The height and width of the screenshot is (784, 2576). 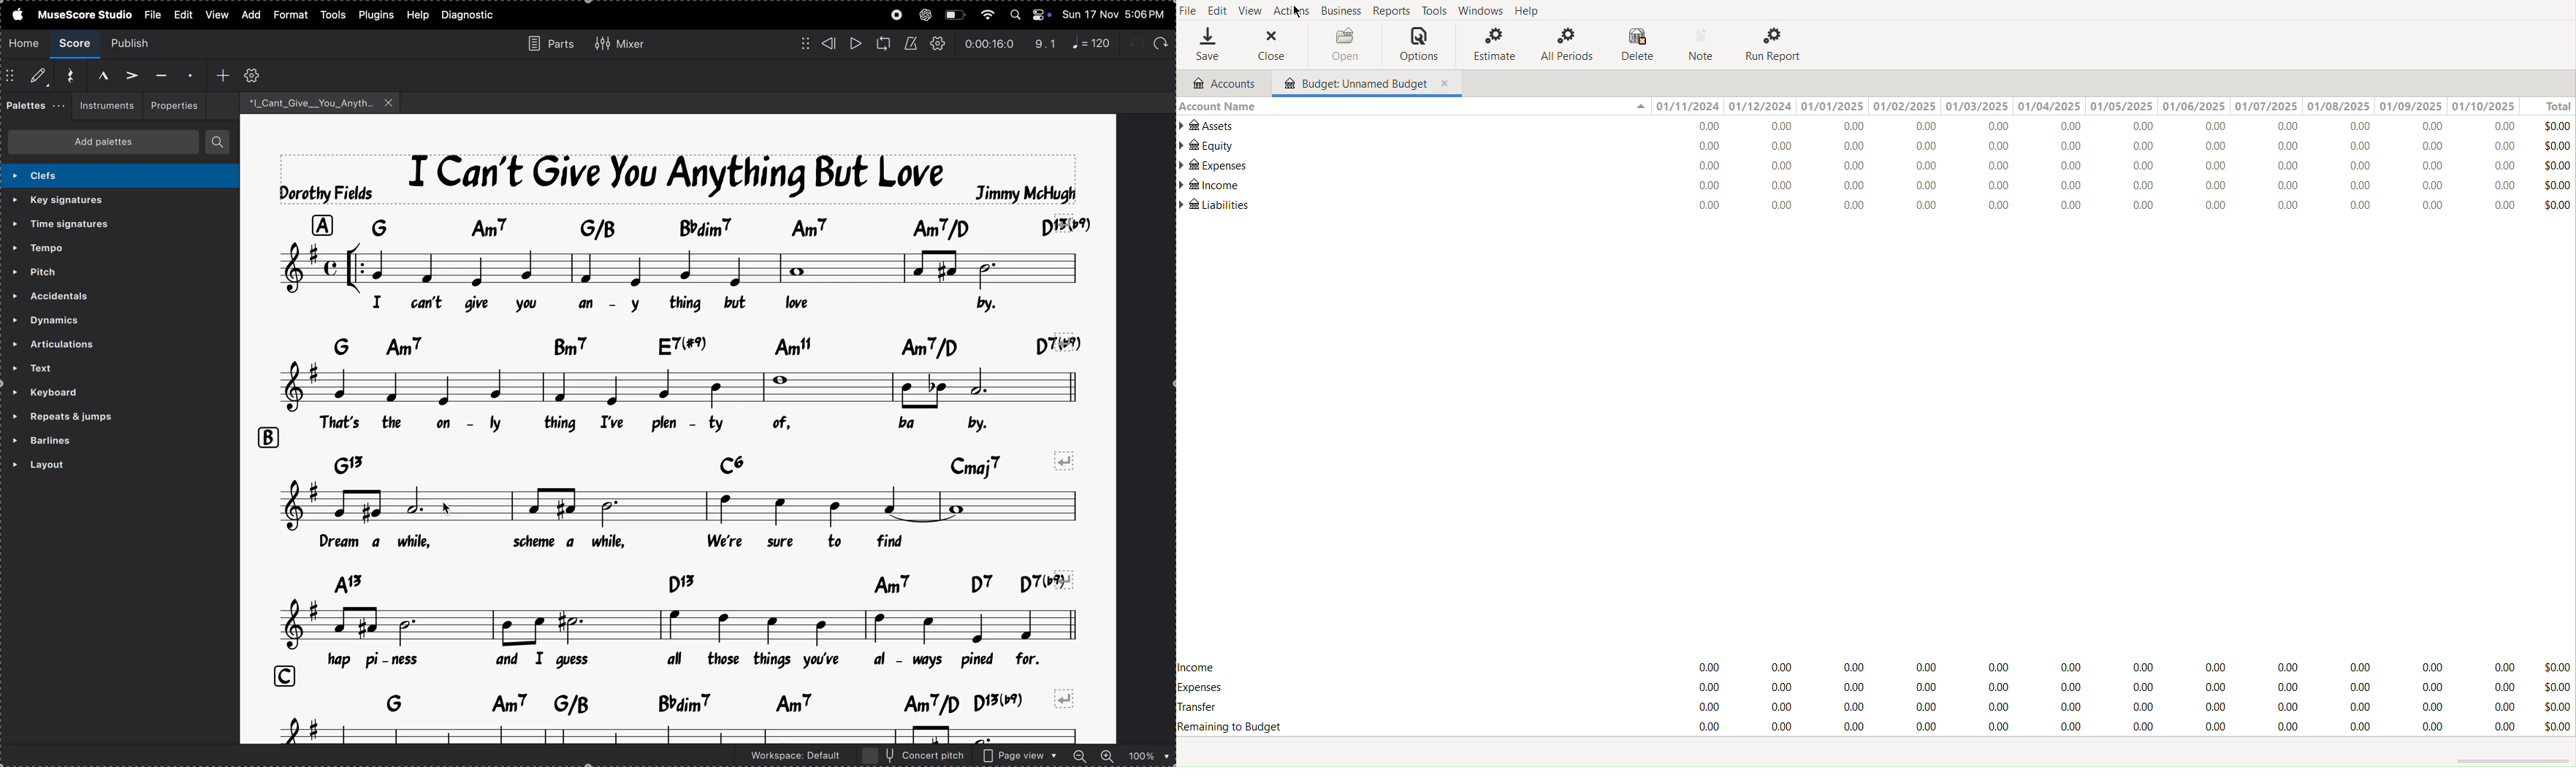 I want to click on notes, so click(x=666, y=507).